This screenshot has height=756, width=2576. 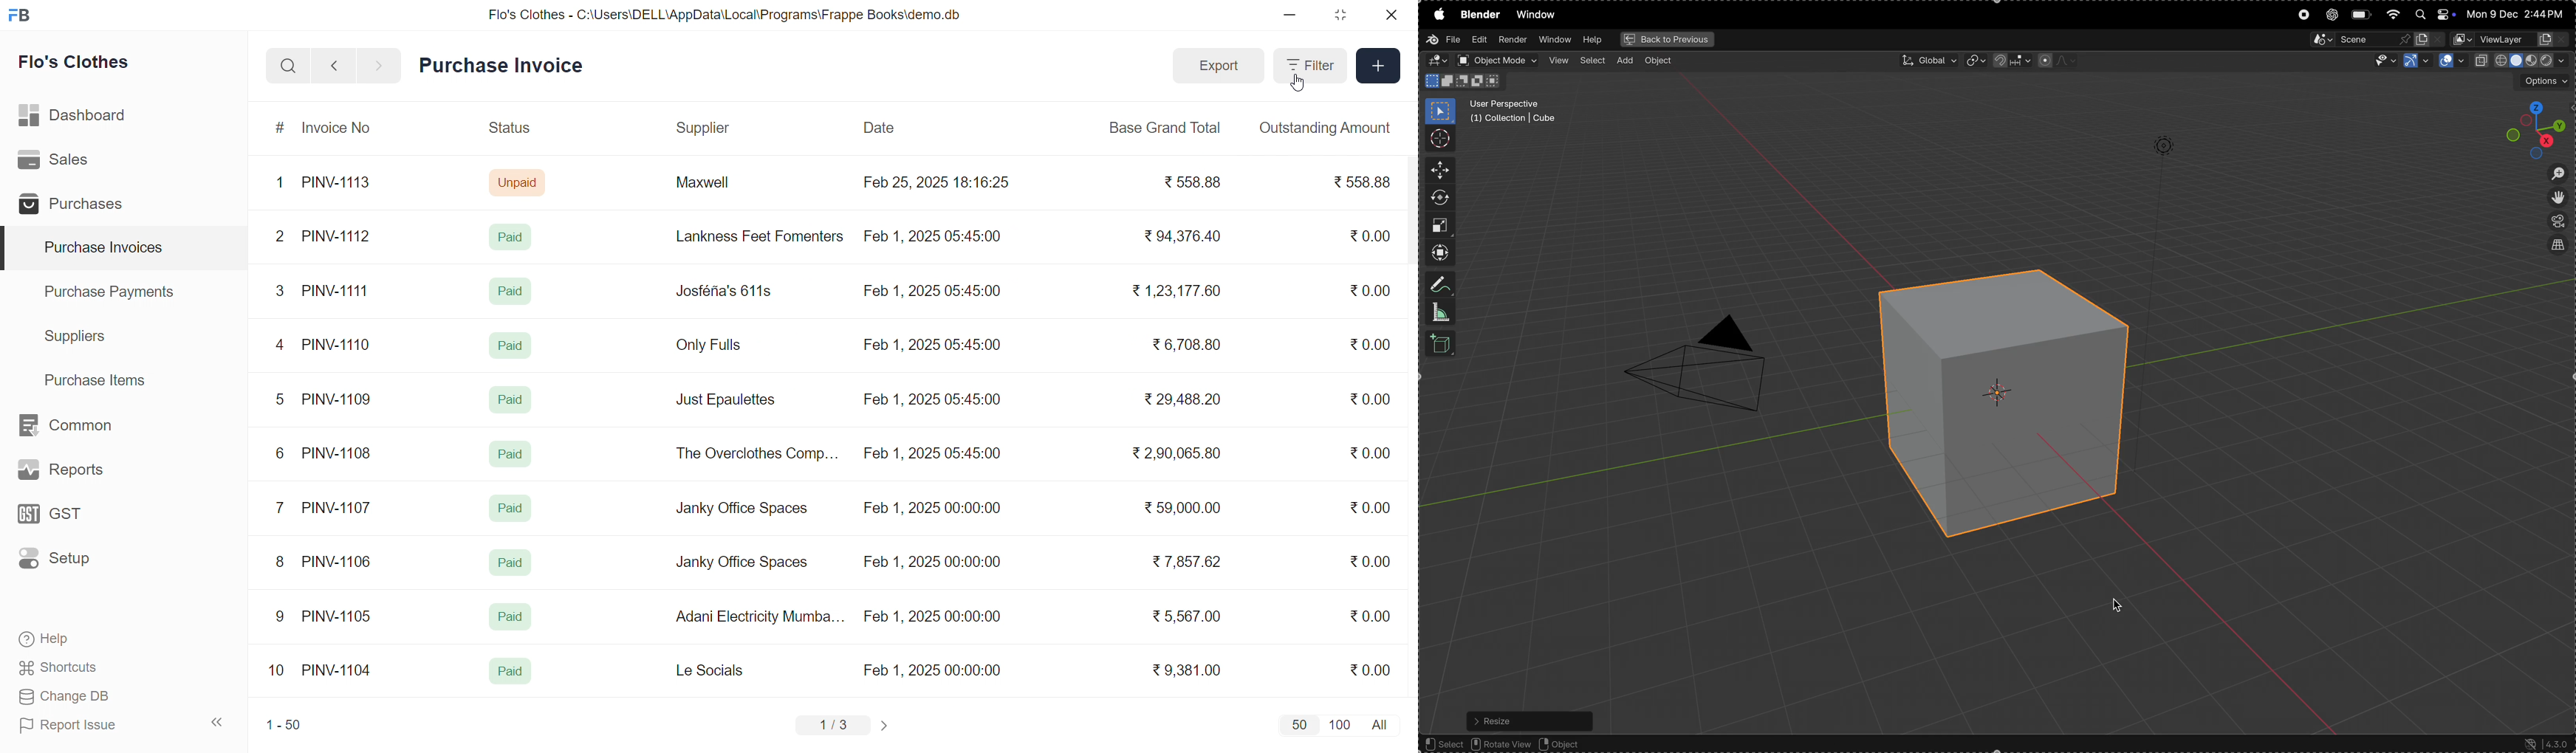 I want to click on Date, so click(x=881, y=128).